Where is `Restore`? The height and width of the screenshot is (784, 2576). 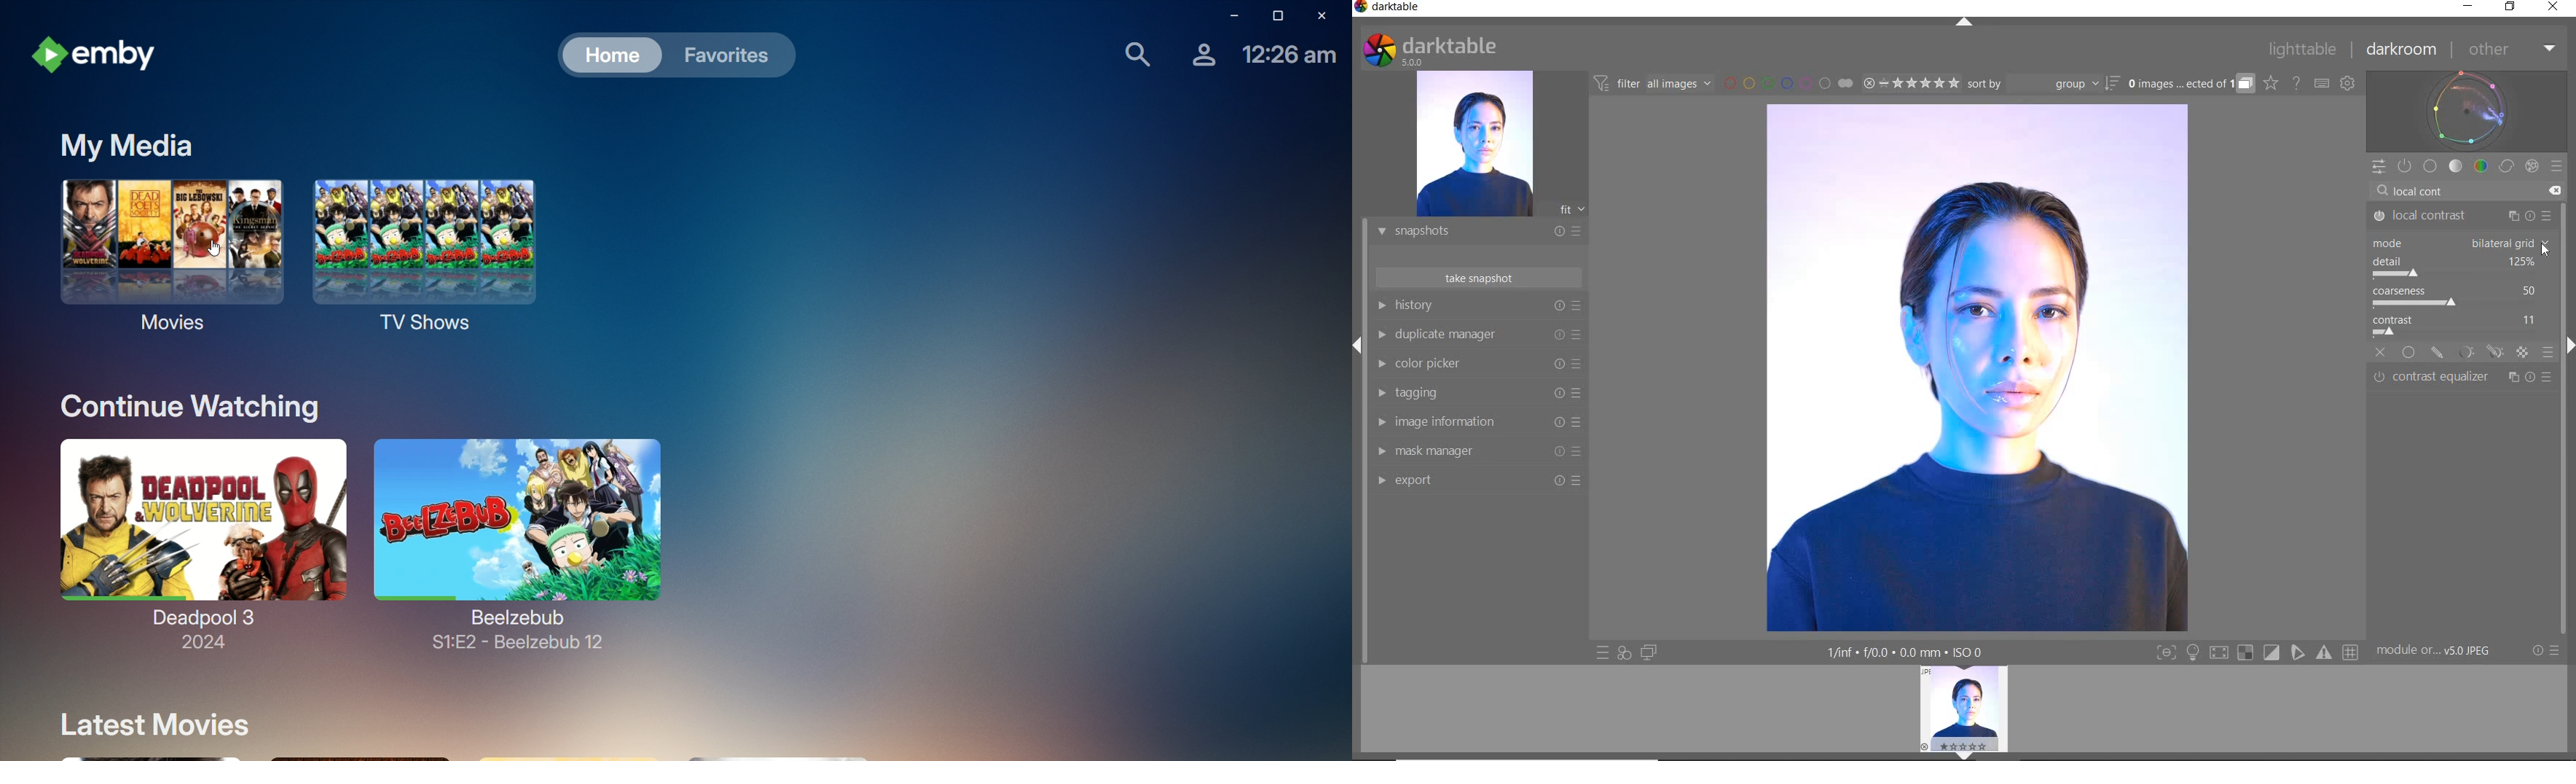 Restore is located at coordinates (1273, 16).